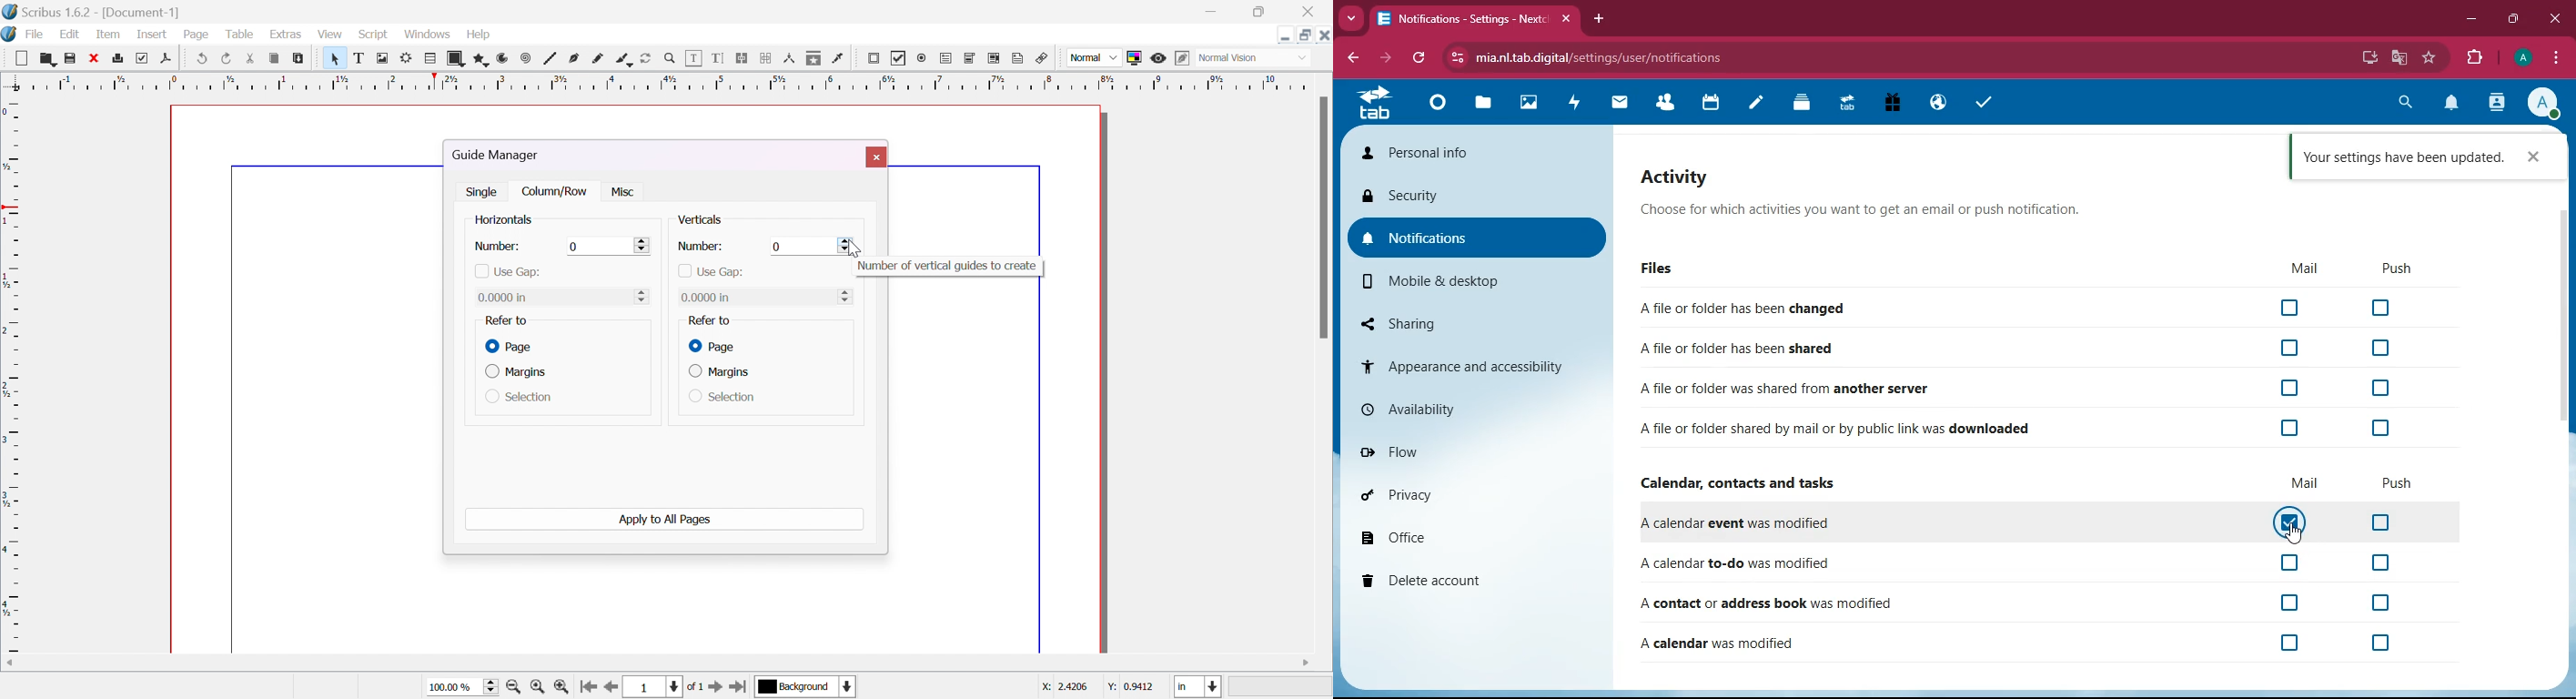 This screenshot has height=700, width=2576. Describe the element at coordinates (575, 59) in the screenshot. I see `bezier curve` at that location.